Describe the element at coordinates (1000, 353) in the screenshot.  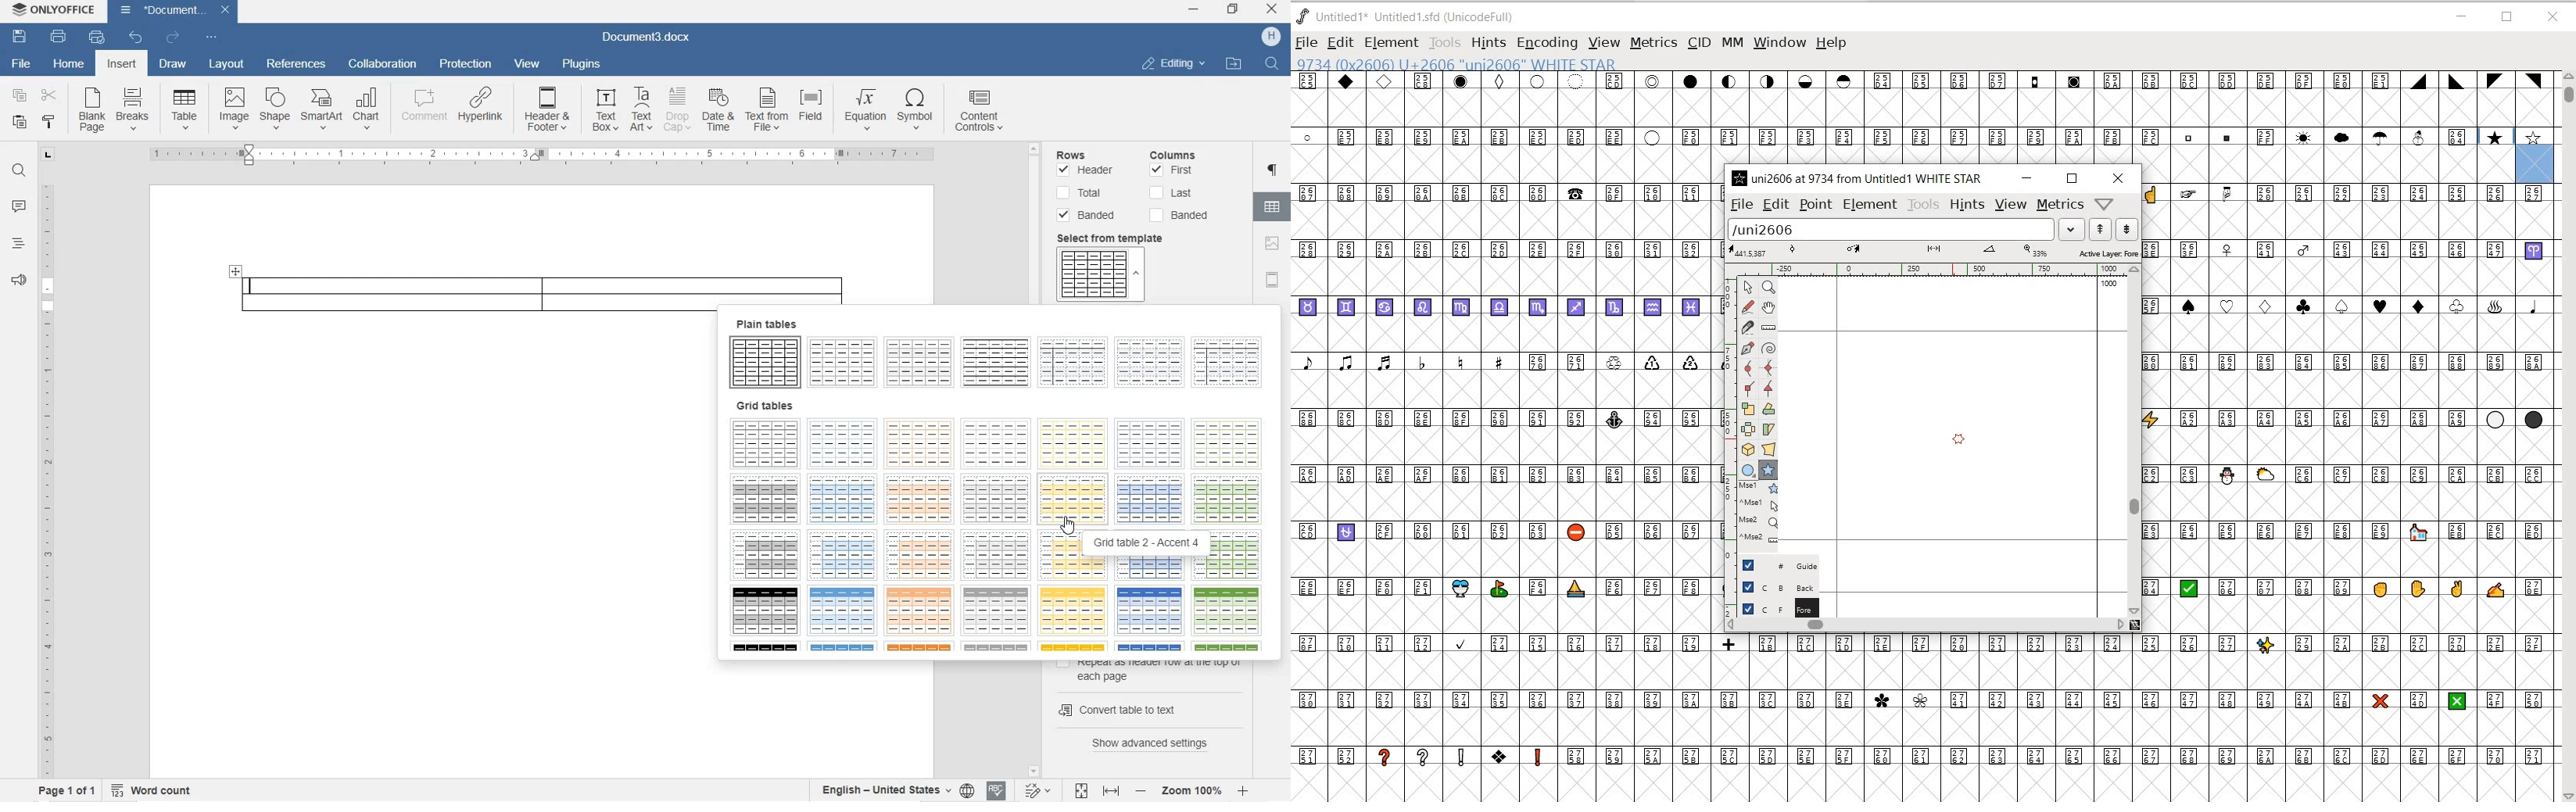
I see `plain tables` at that location.